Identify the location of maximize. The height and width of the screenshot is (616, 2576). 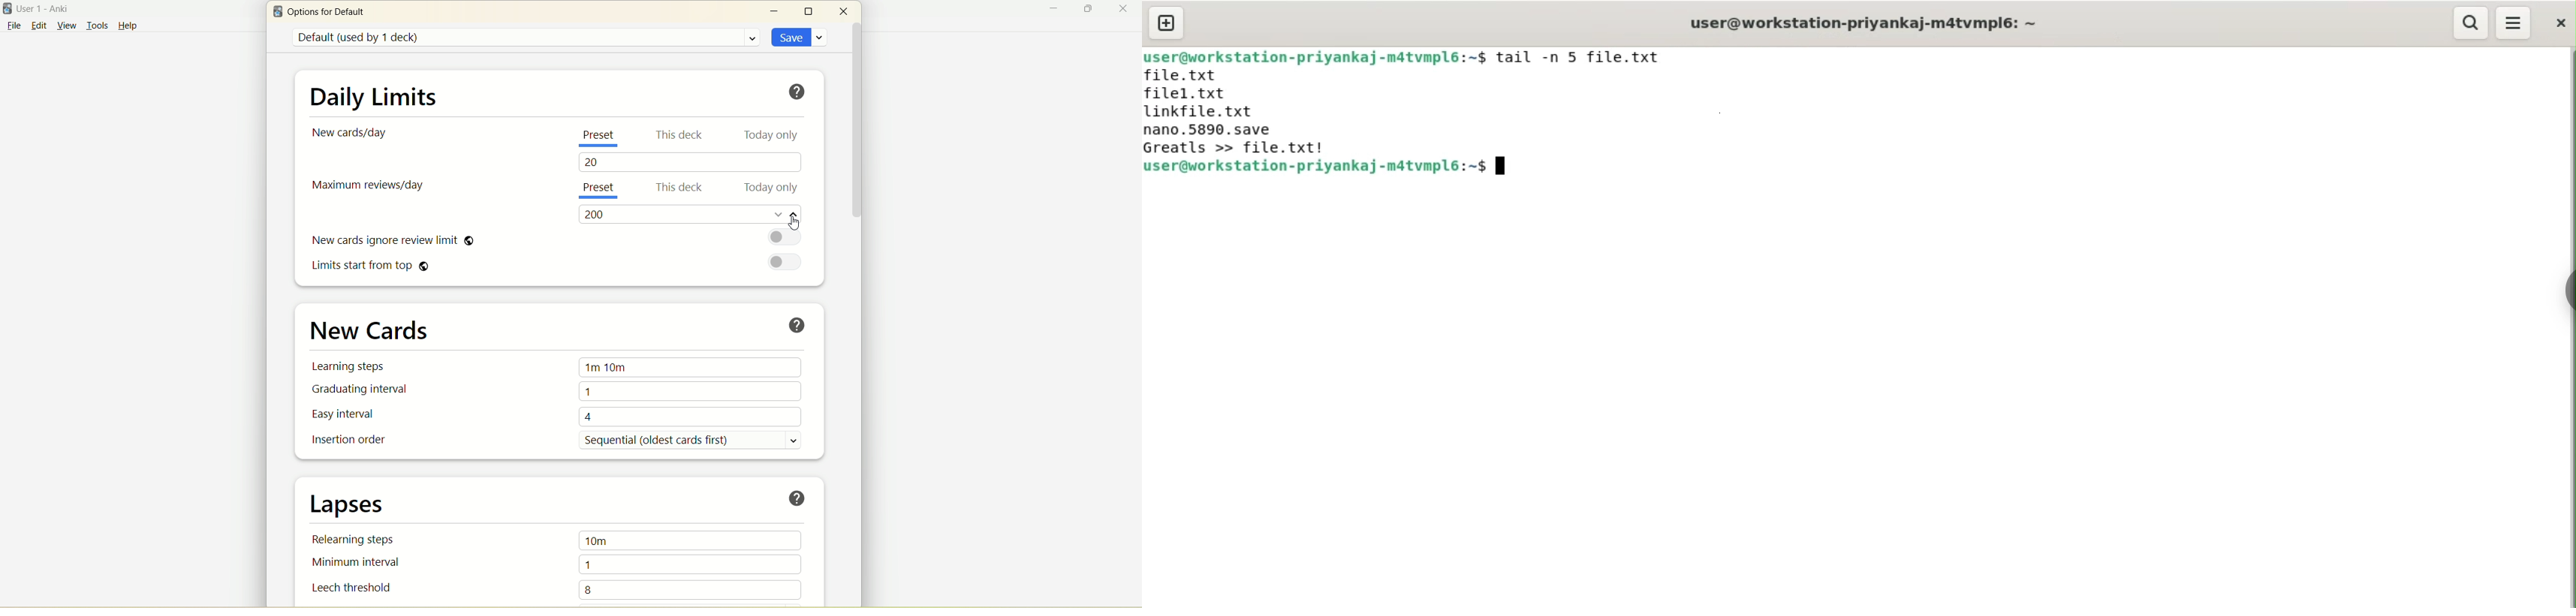
(811, 10).